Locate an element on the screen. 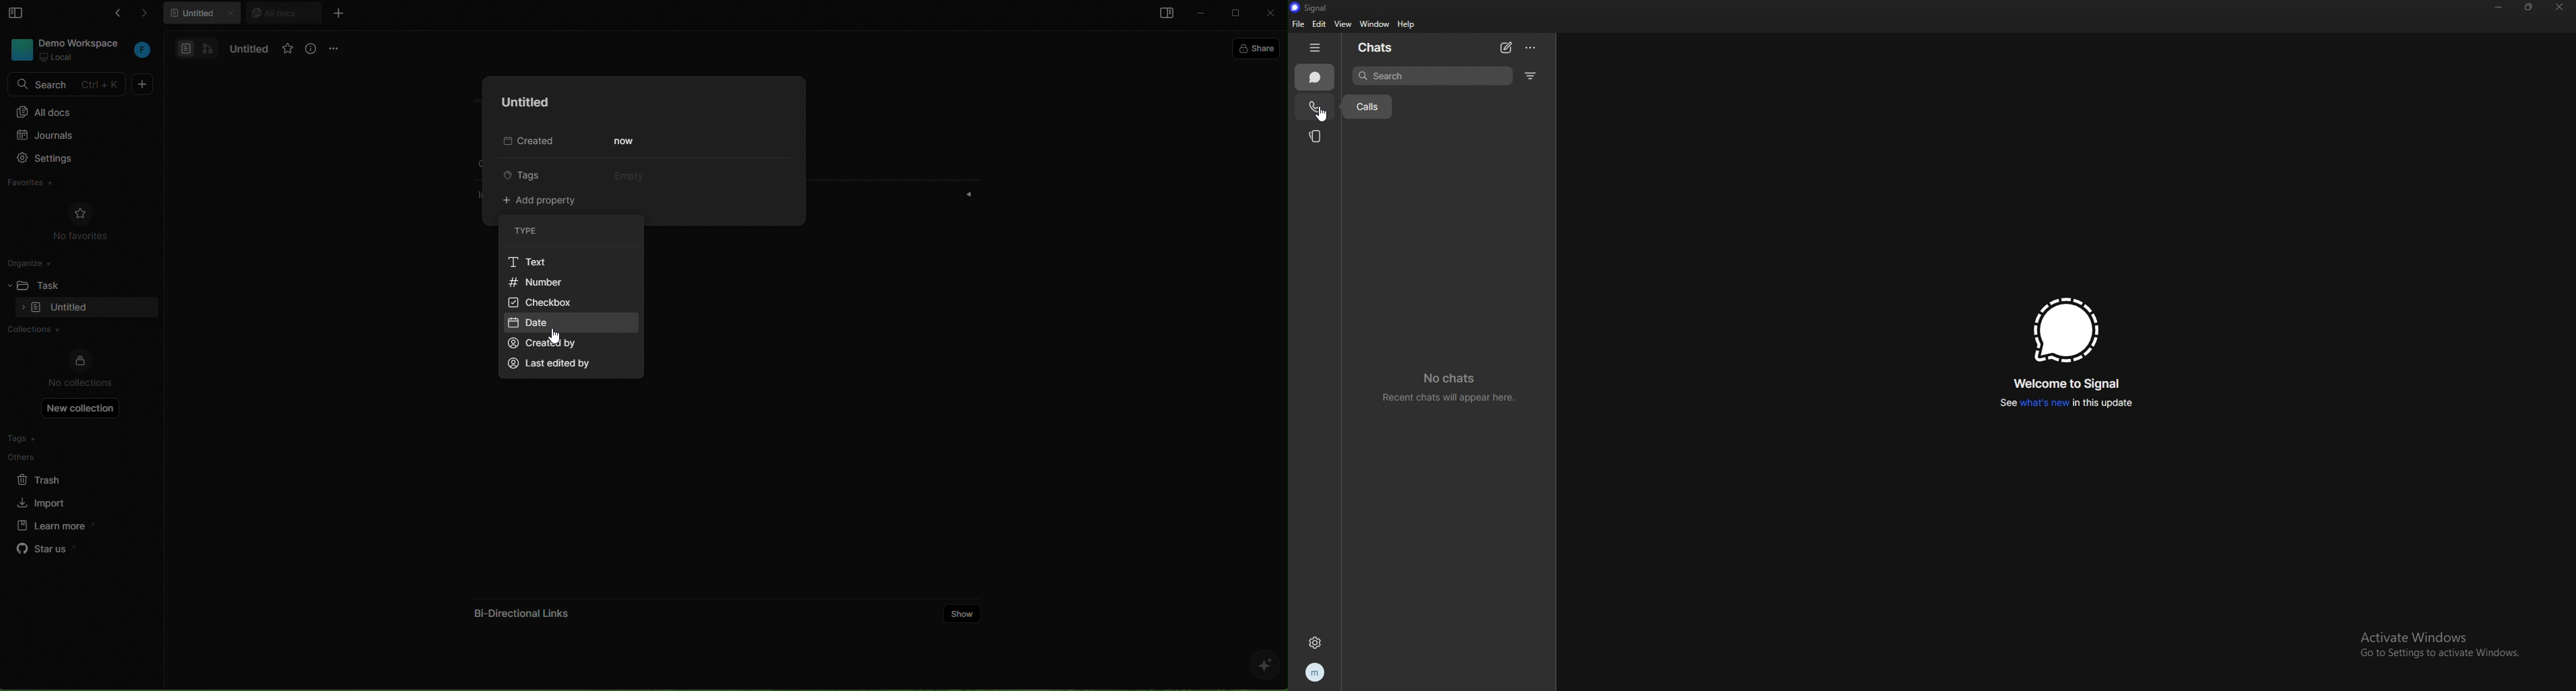  tags is located at coordinates (49, 438).